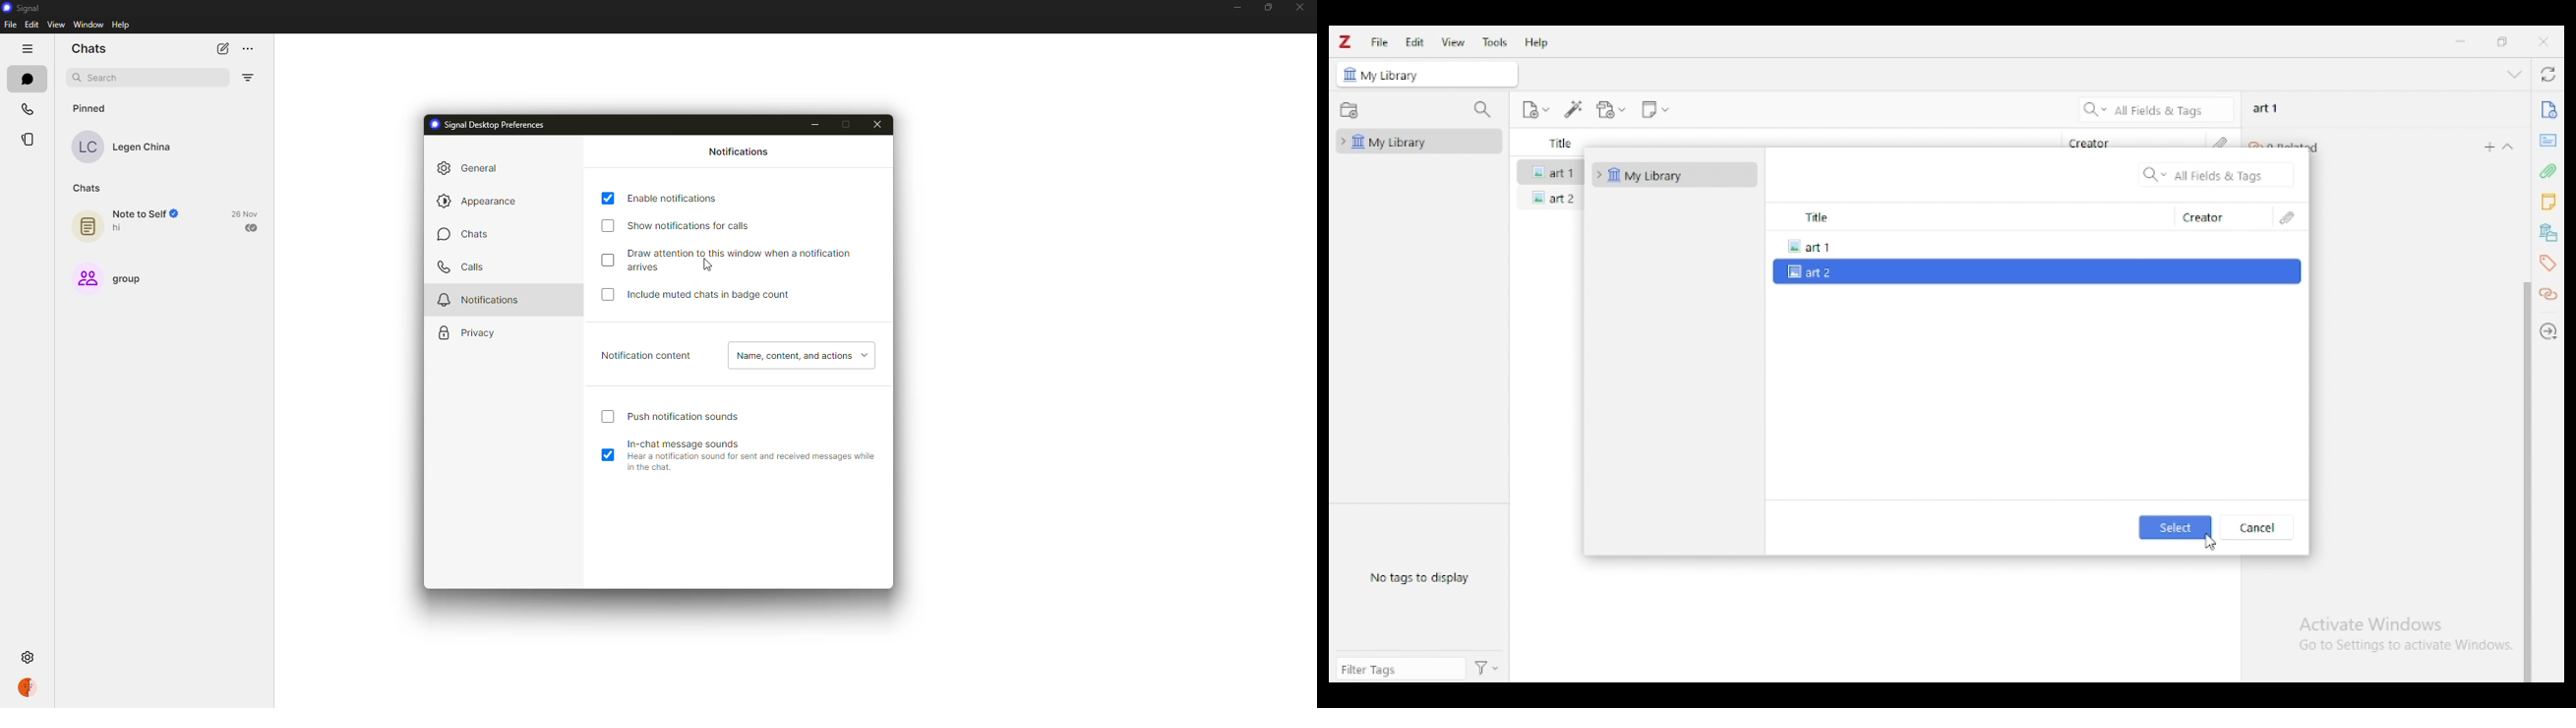  I want to click on general, so click(472, 168).